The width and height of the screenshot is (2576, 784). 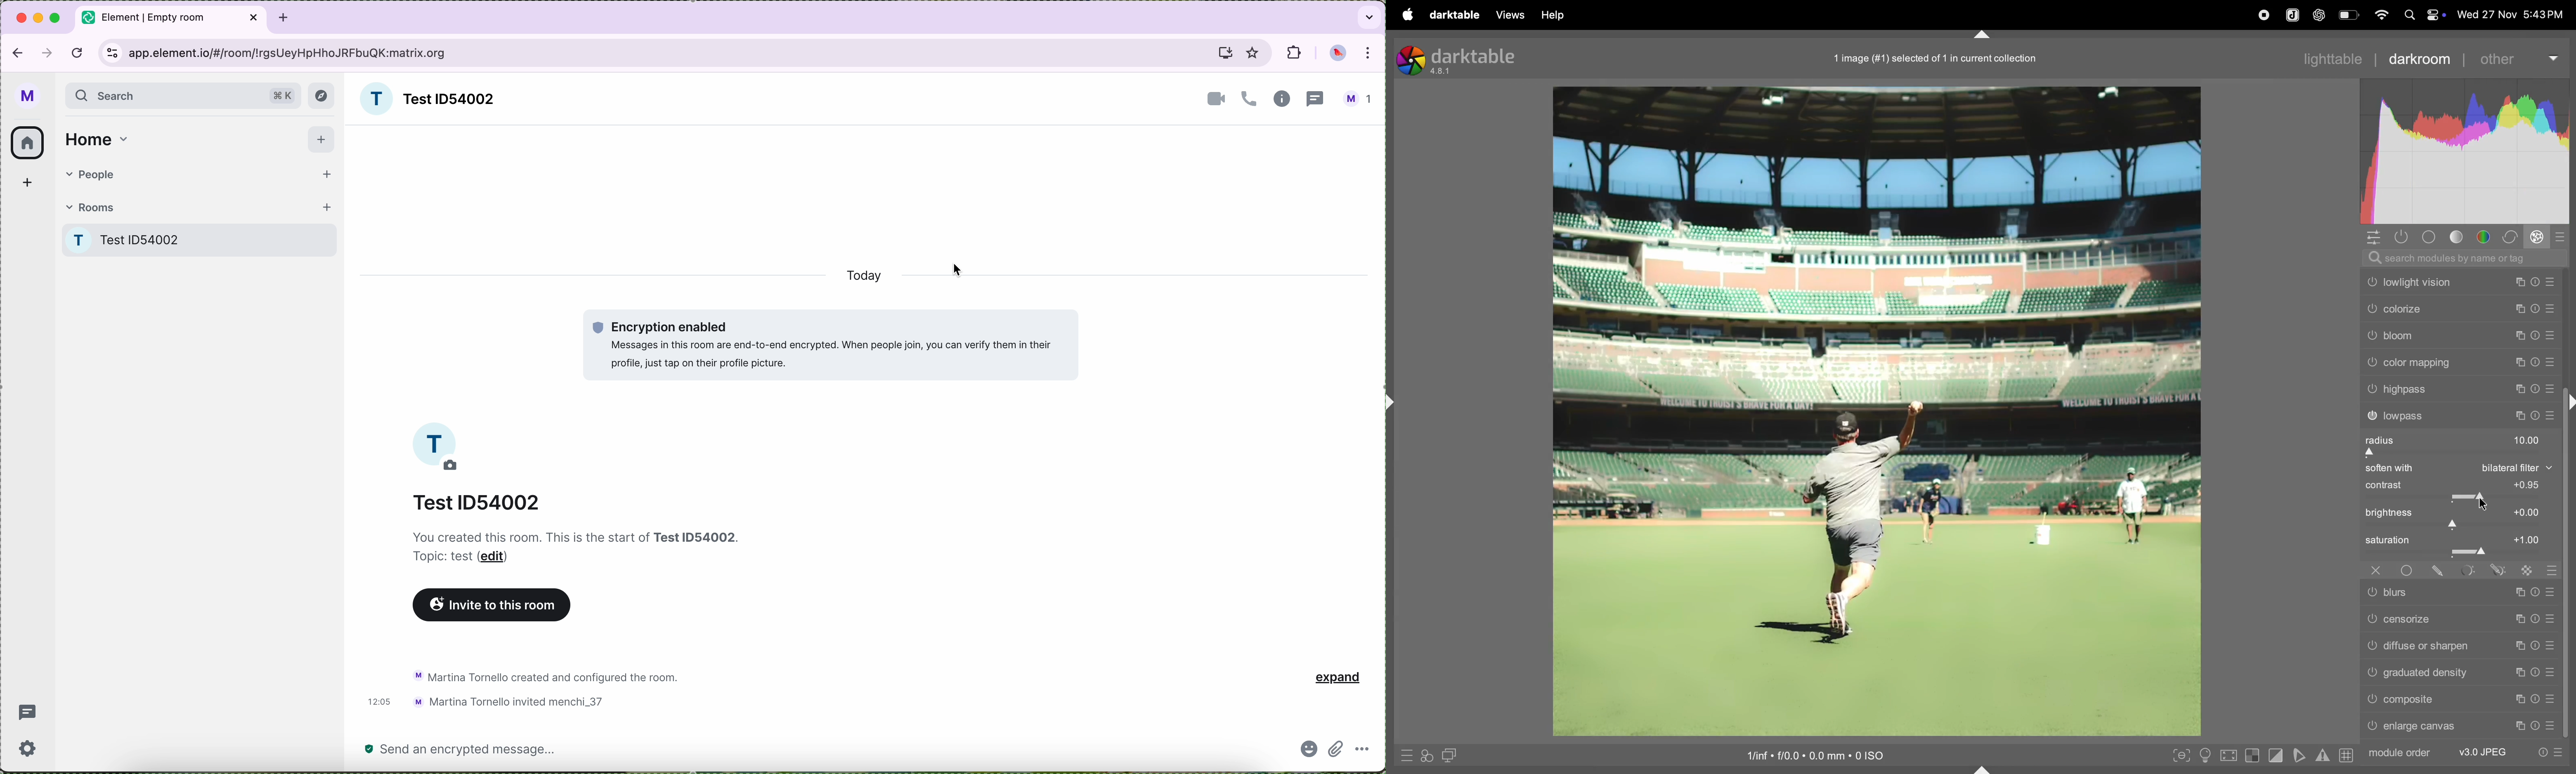 I want to click on send a message, so click(x=511, y=750).